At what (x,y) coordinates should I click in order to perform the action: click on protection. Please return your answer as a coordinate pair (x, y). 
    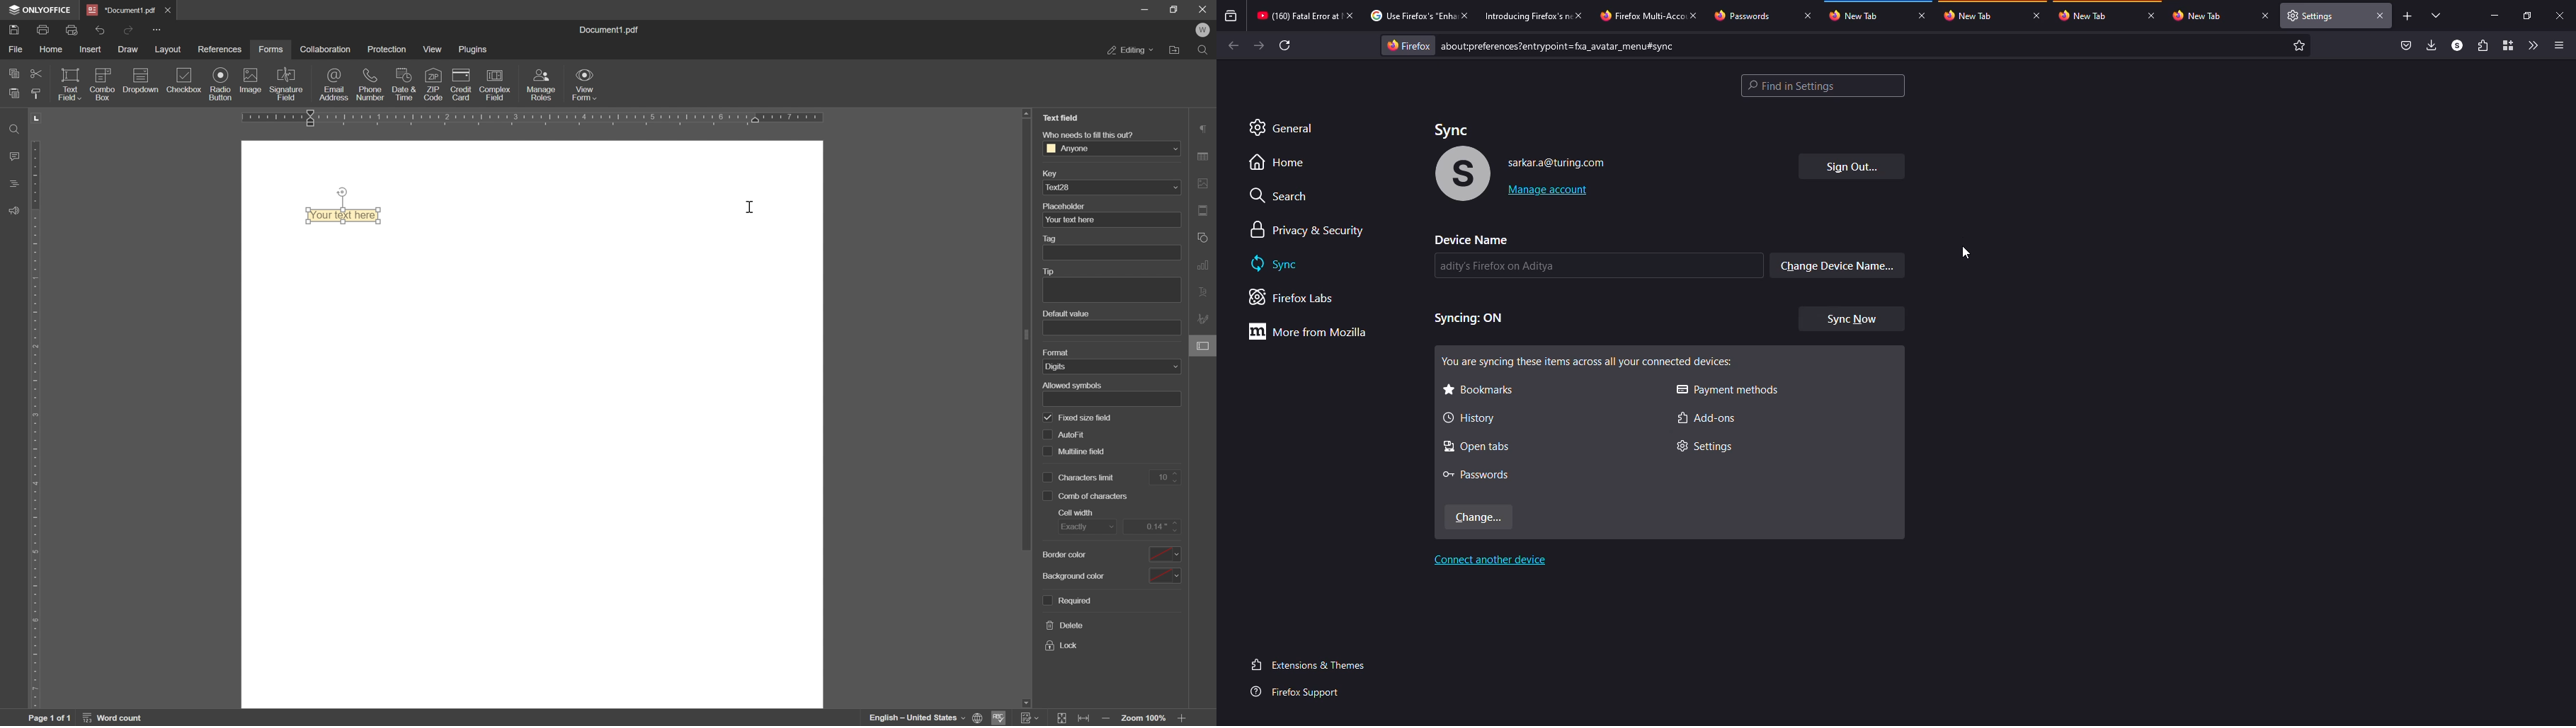
    Looking at the image, I should click on (389, 50).